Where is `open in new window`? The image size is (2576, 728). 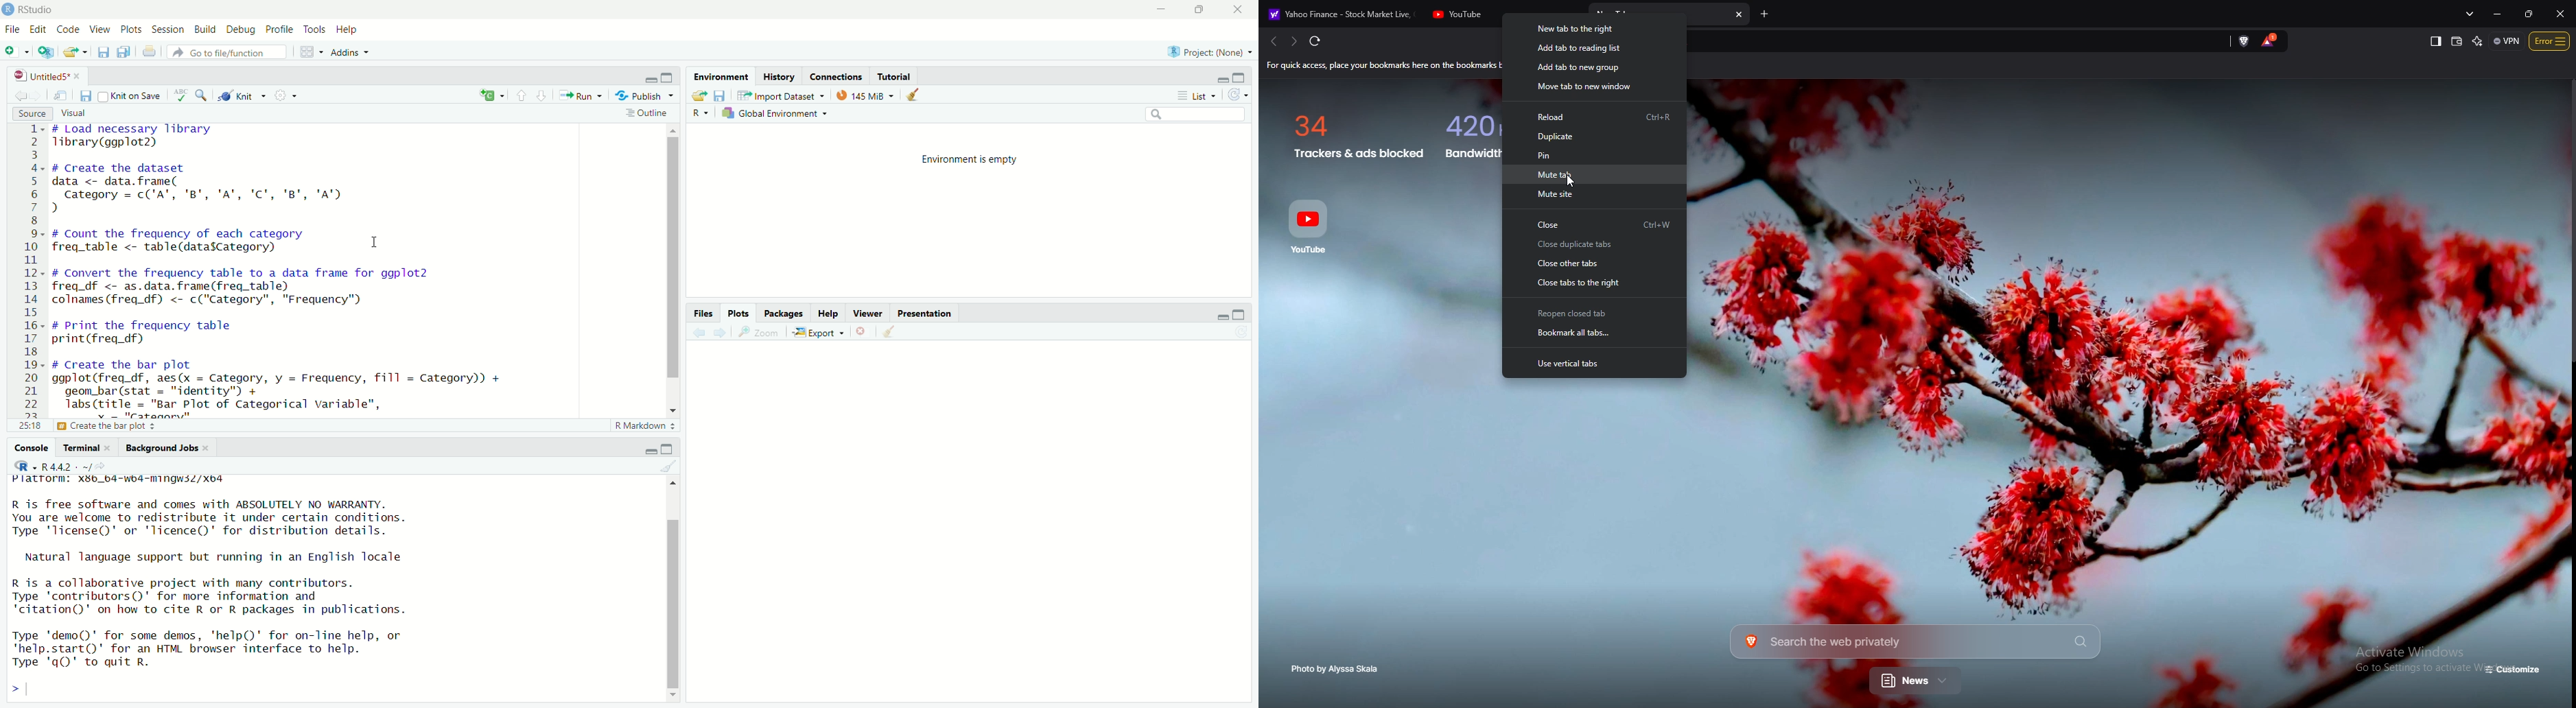 open in new window is located at coordinates (60, 96).